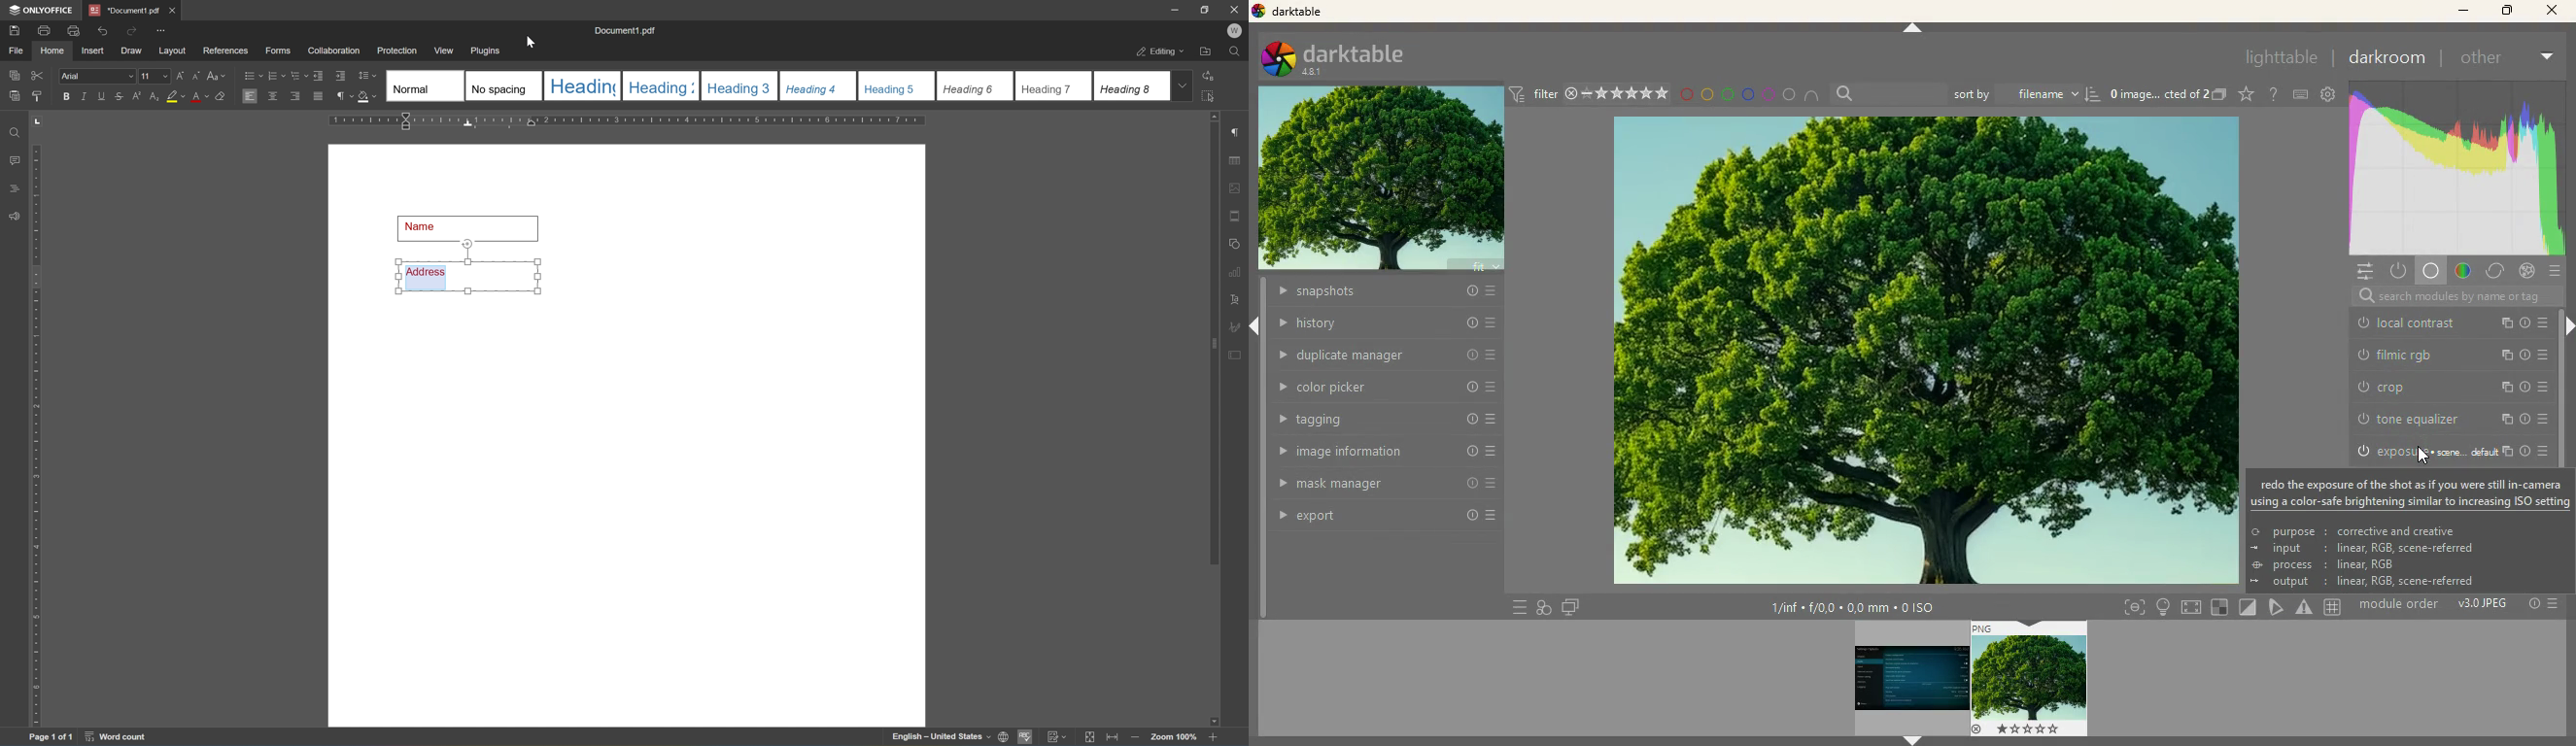 This screenshot has height=756, width=2576. Describe the element at coordinates (1913, 29) in the screenshot. I see `arrow` at that location.